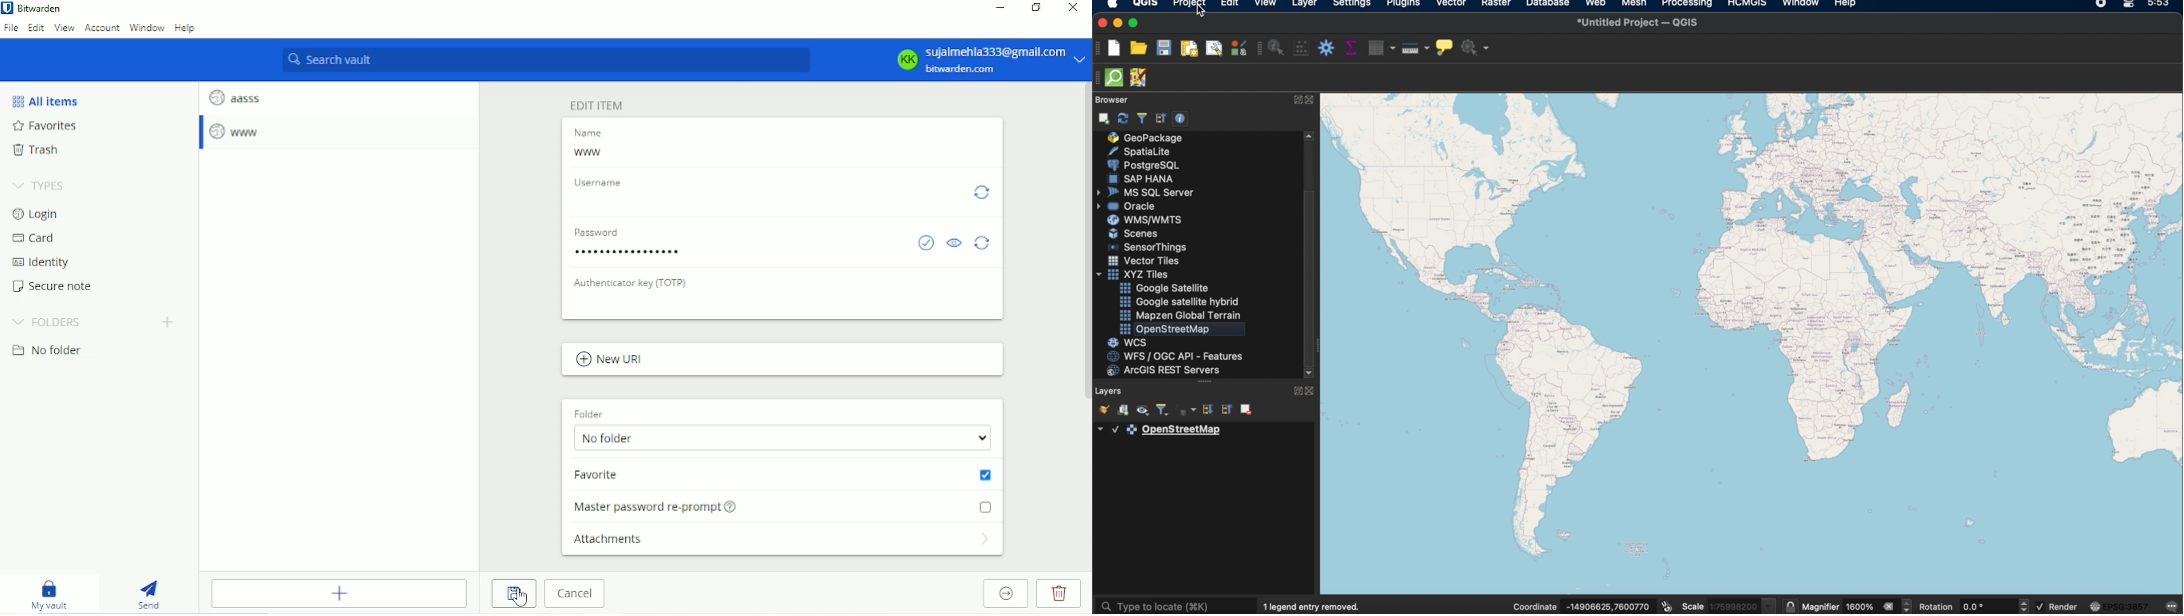 This screenshot has height=616, width=2184. Describe the element at coordinates (1351, 46) in the screenshot. I see `show statistical summary` at that location.